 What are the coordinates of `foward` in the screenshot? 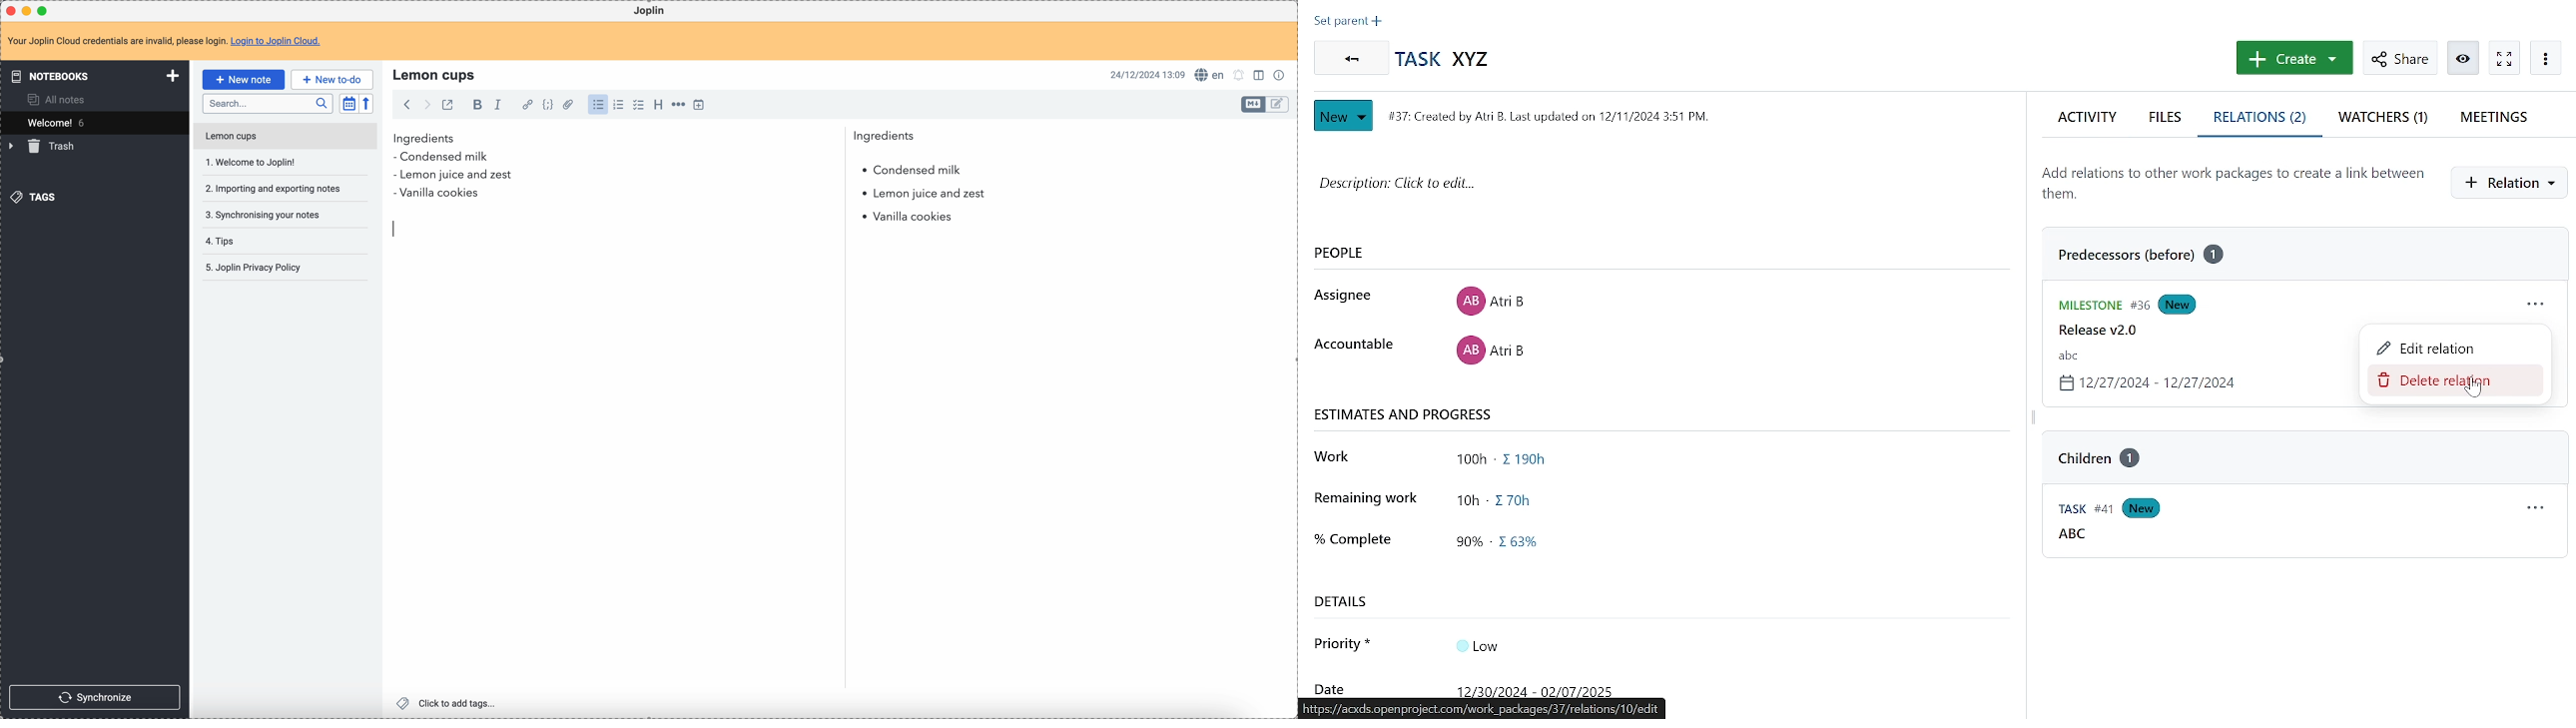 It's located at (426, 105).